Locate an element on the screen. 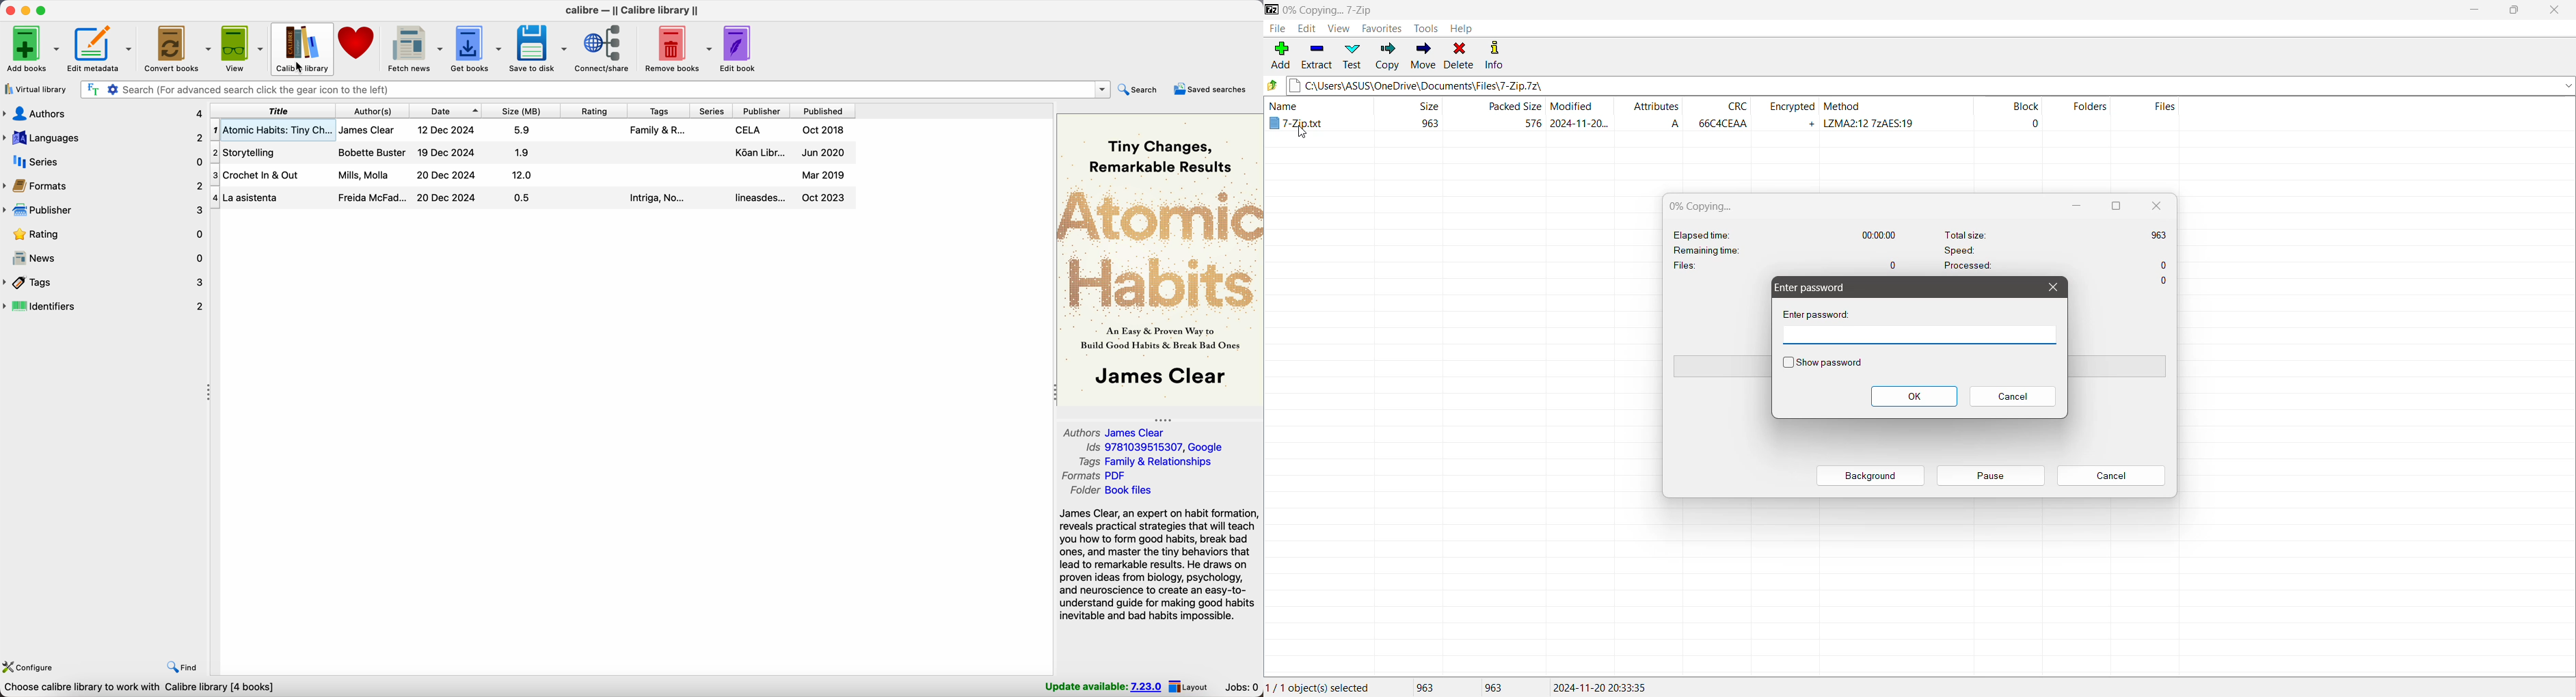 The image size is (2576, 700). Total size is located at coordinates (2056, 233).